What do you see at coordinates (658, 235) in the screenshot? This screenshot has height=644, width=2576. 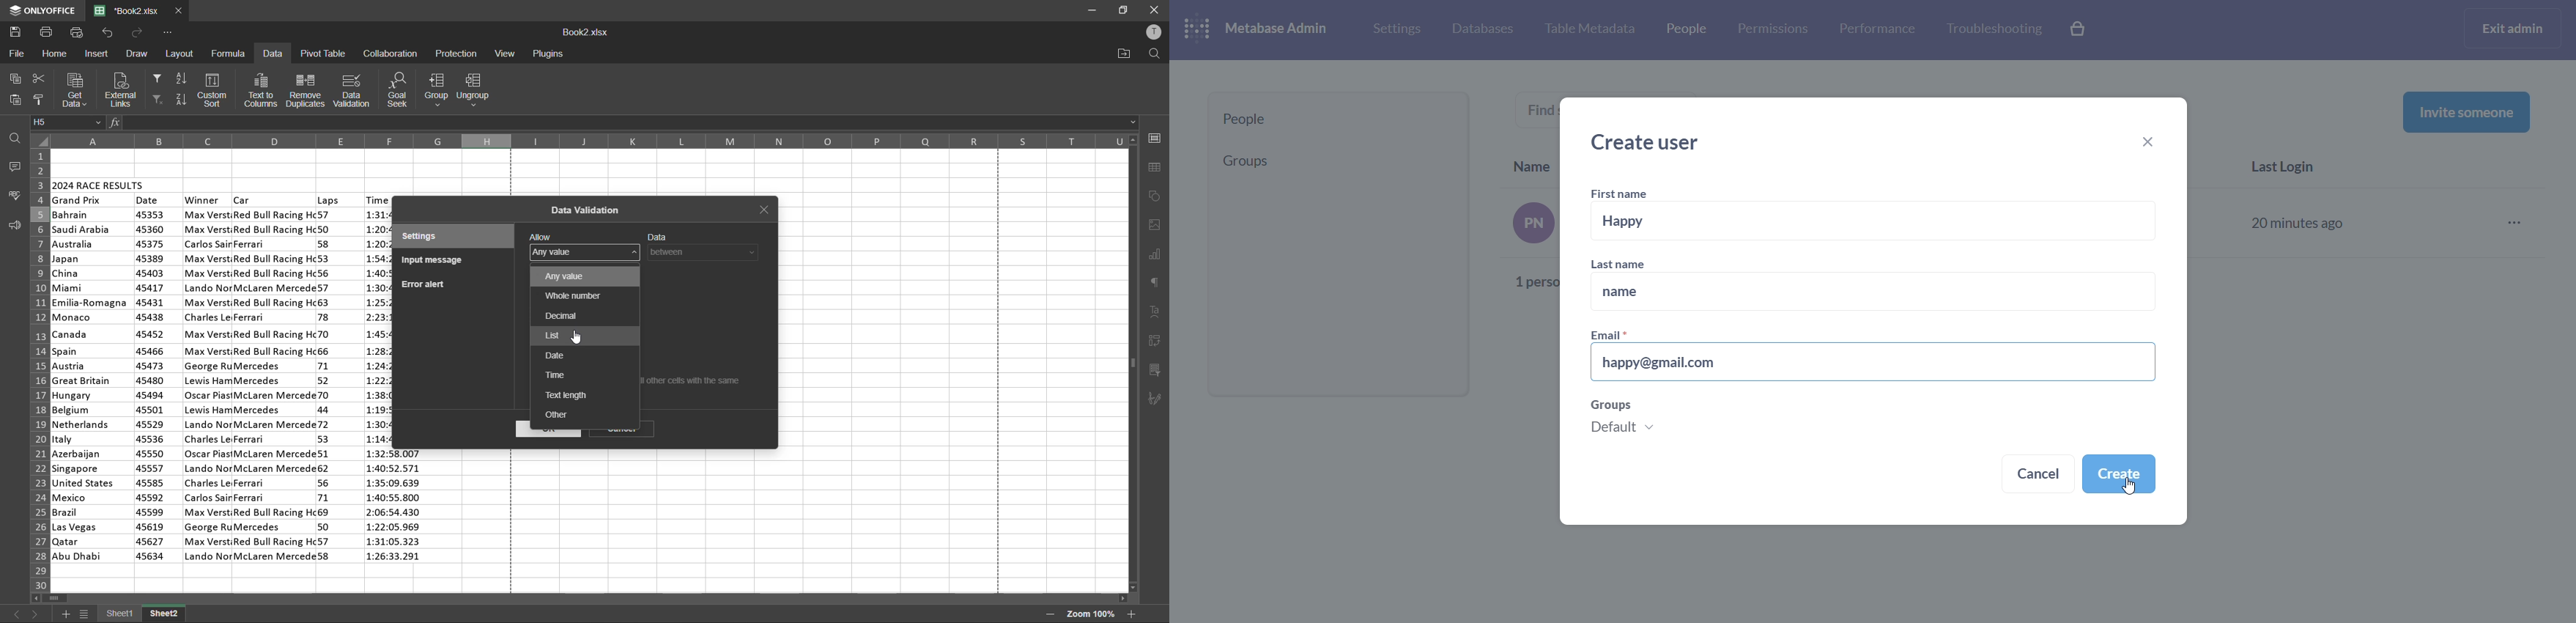 I see `data` at bounding box center [658, 235].